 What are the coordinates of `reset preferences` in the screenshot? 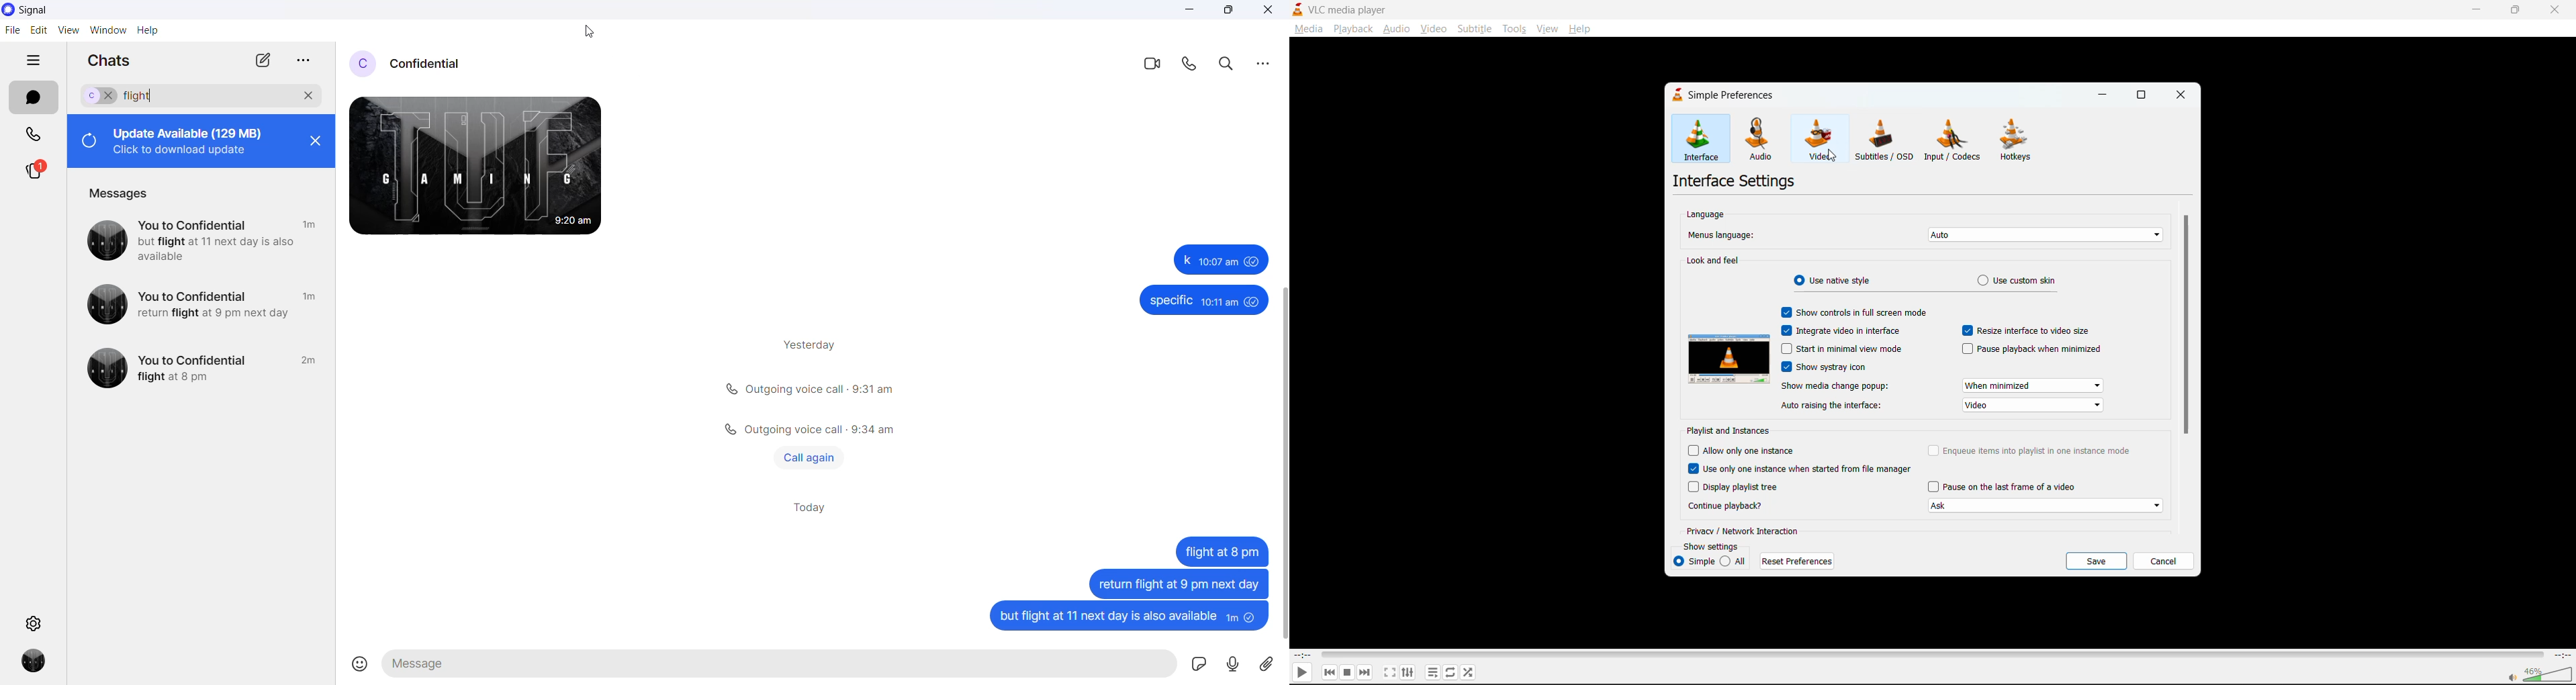 It's located at (1798, 558).